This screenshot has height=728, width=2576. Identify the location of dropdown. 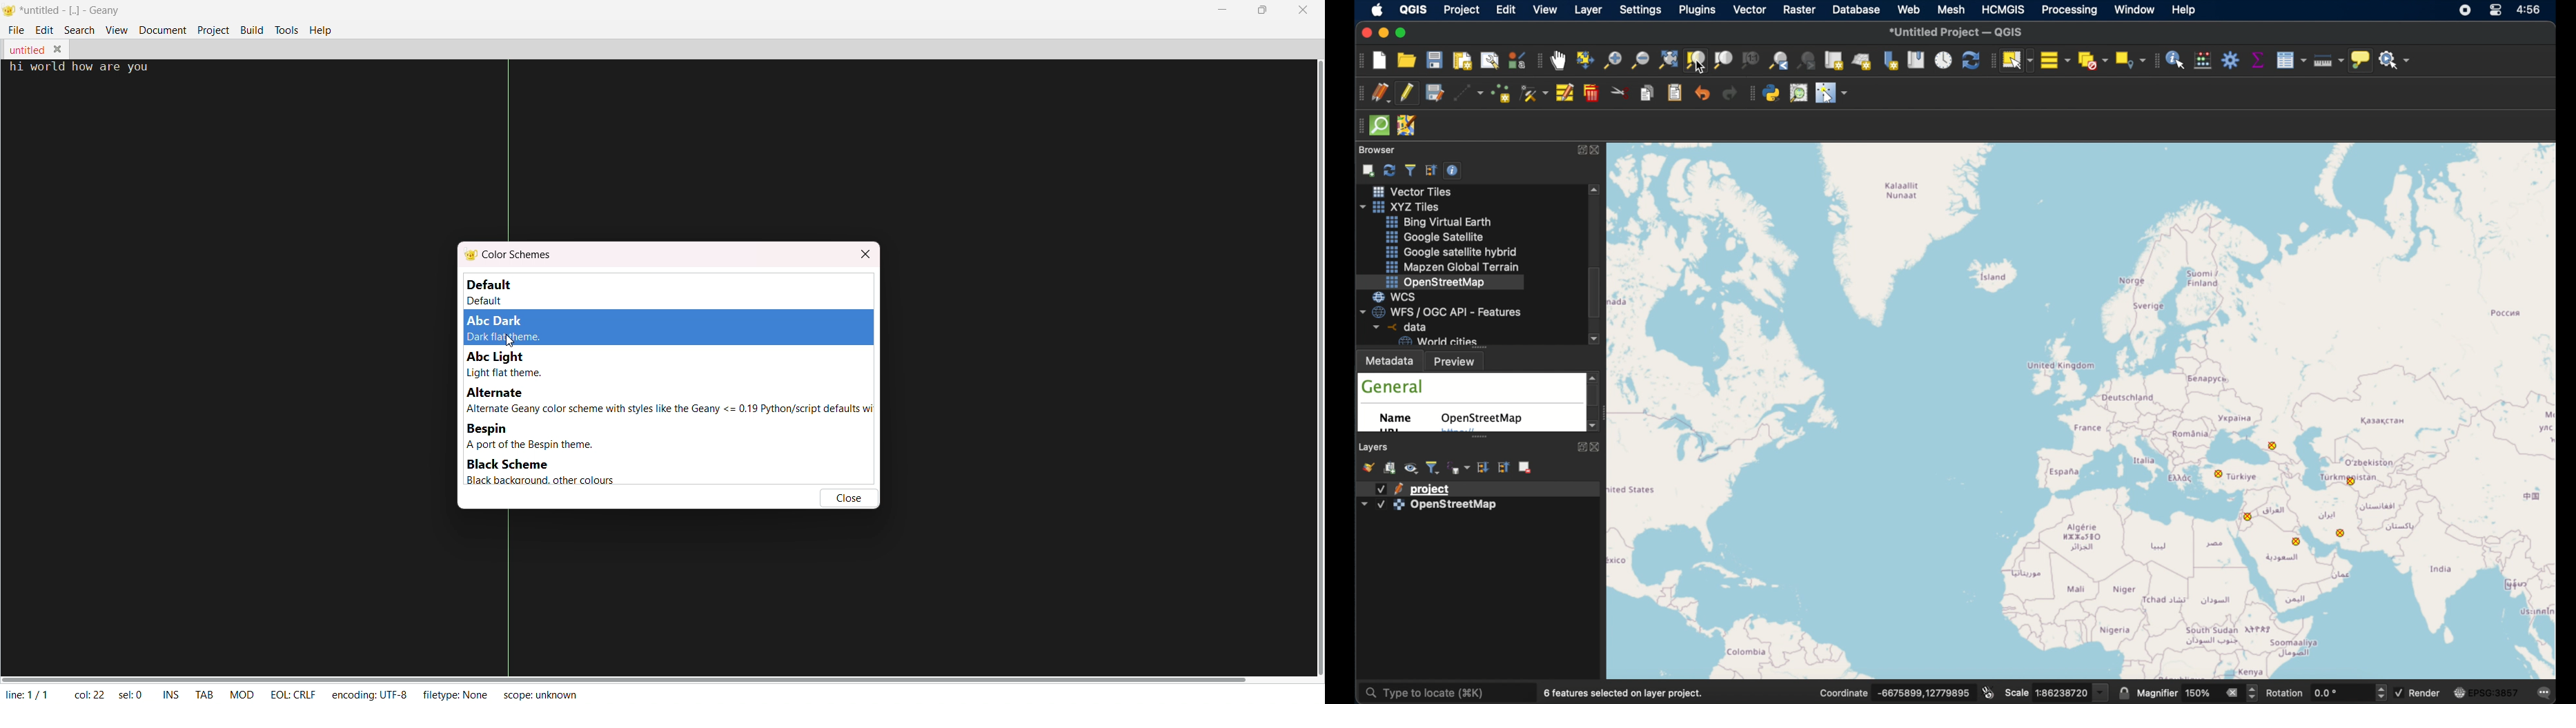
(1363, 503).